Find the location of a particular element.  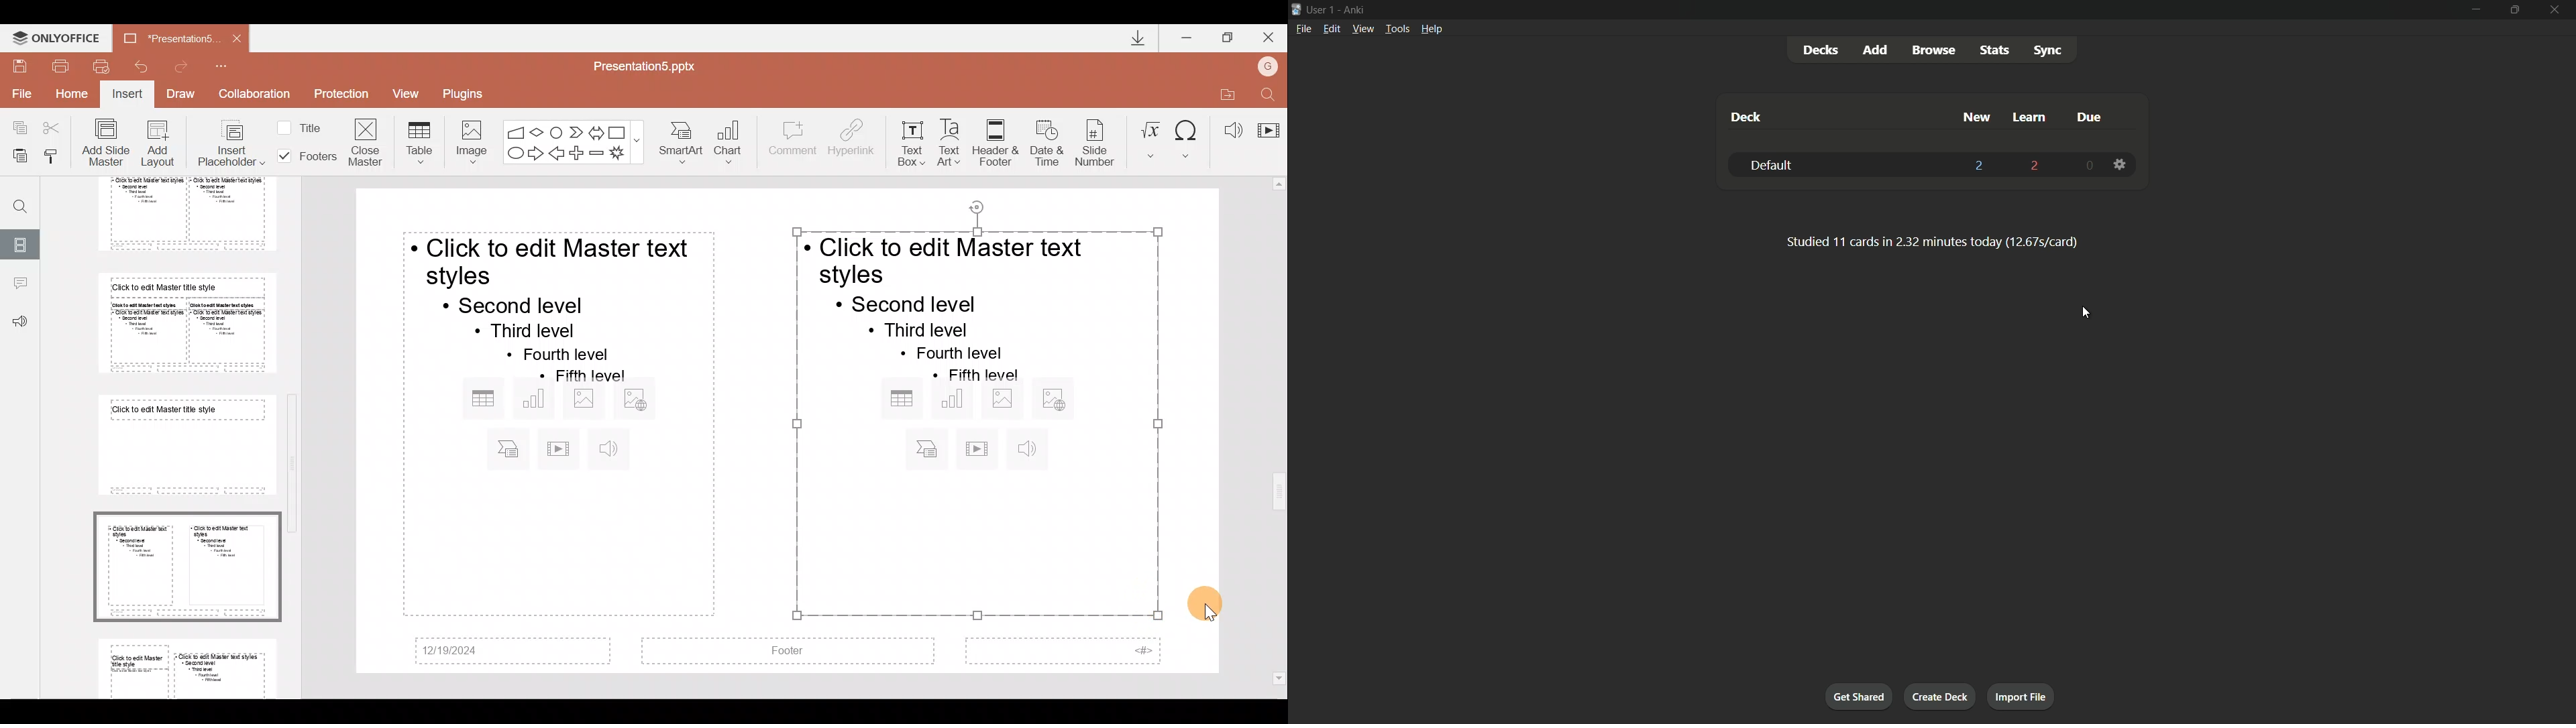

Close document is located at coordinates (233, 38).